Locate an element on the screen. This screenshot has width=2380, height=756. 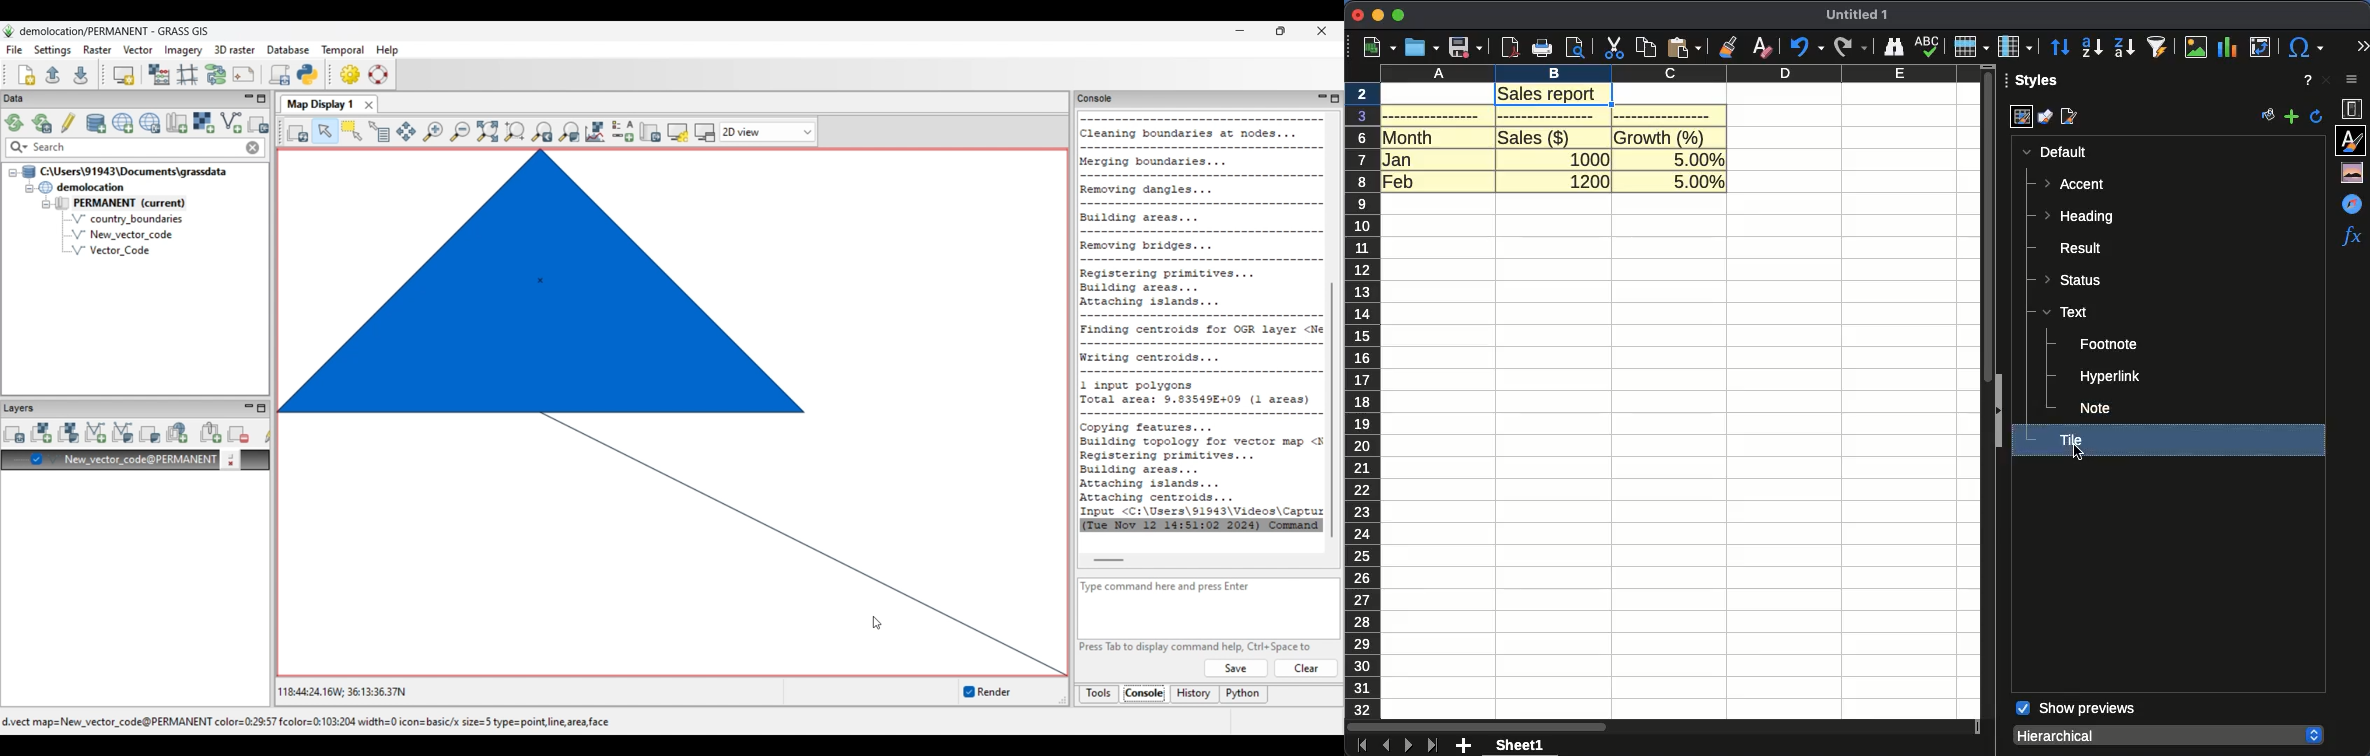
print is located at coordinates (1541, 48).